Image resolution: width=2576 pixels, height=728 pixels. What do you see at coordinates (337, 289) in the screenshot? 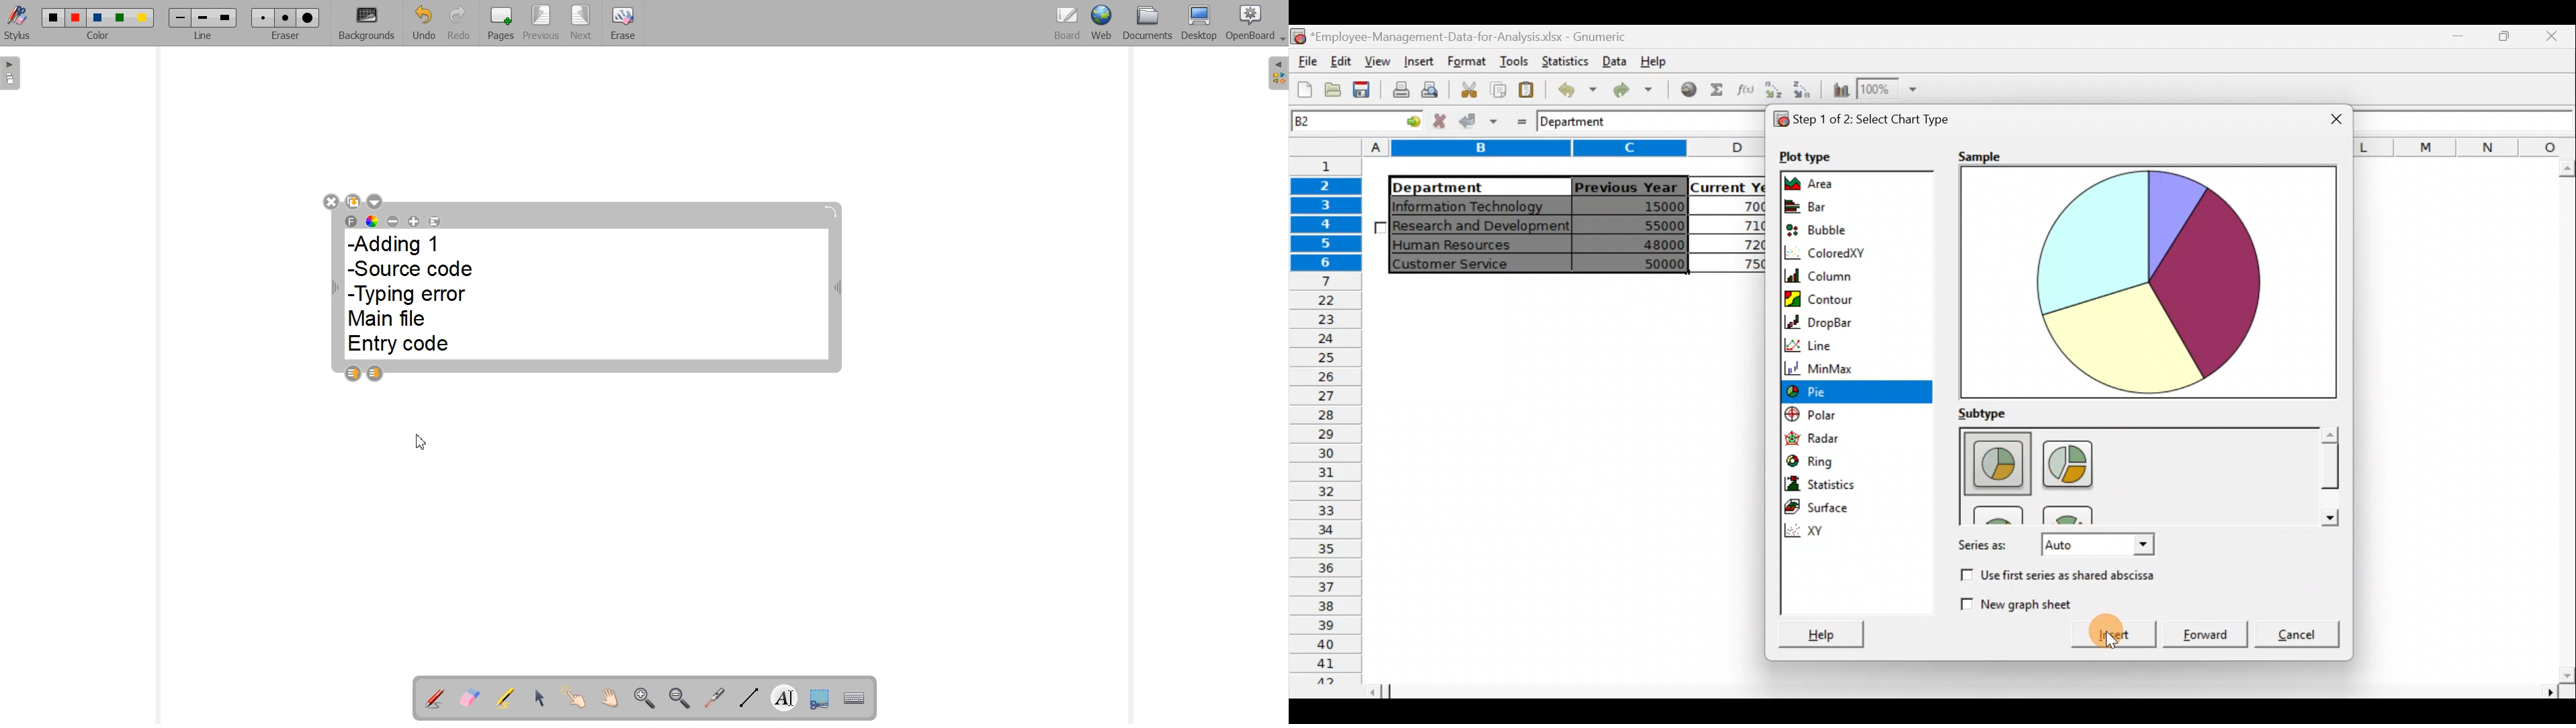
I see `Width Adjustable` at bounding box center [337, 289].